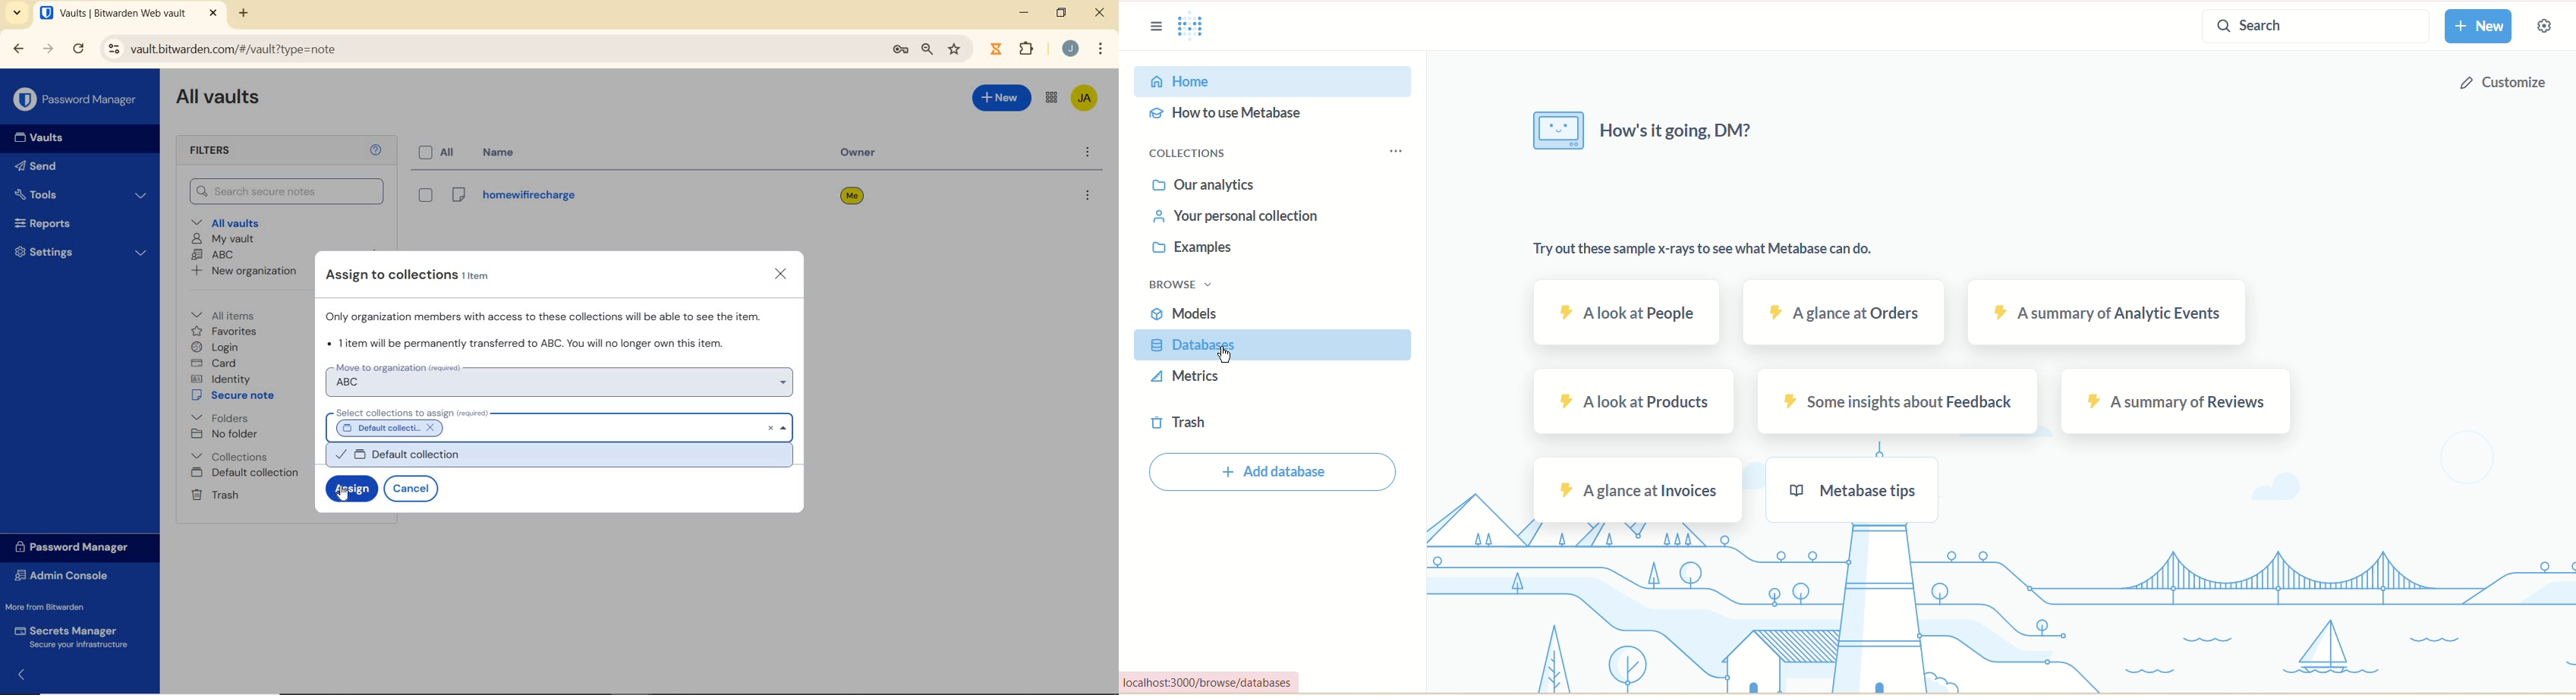  I want to click on Assign to collections, so click(416, 275).